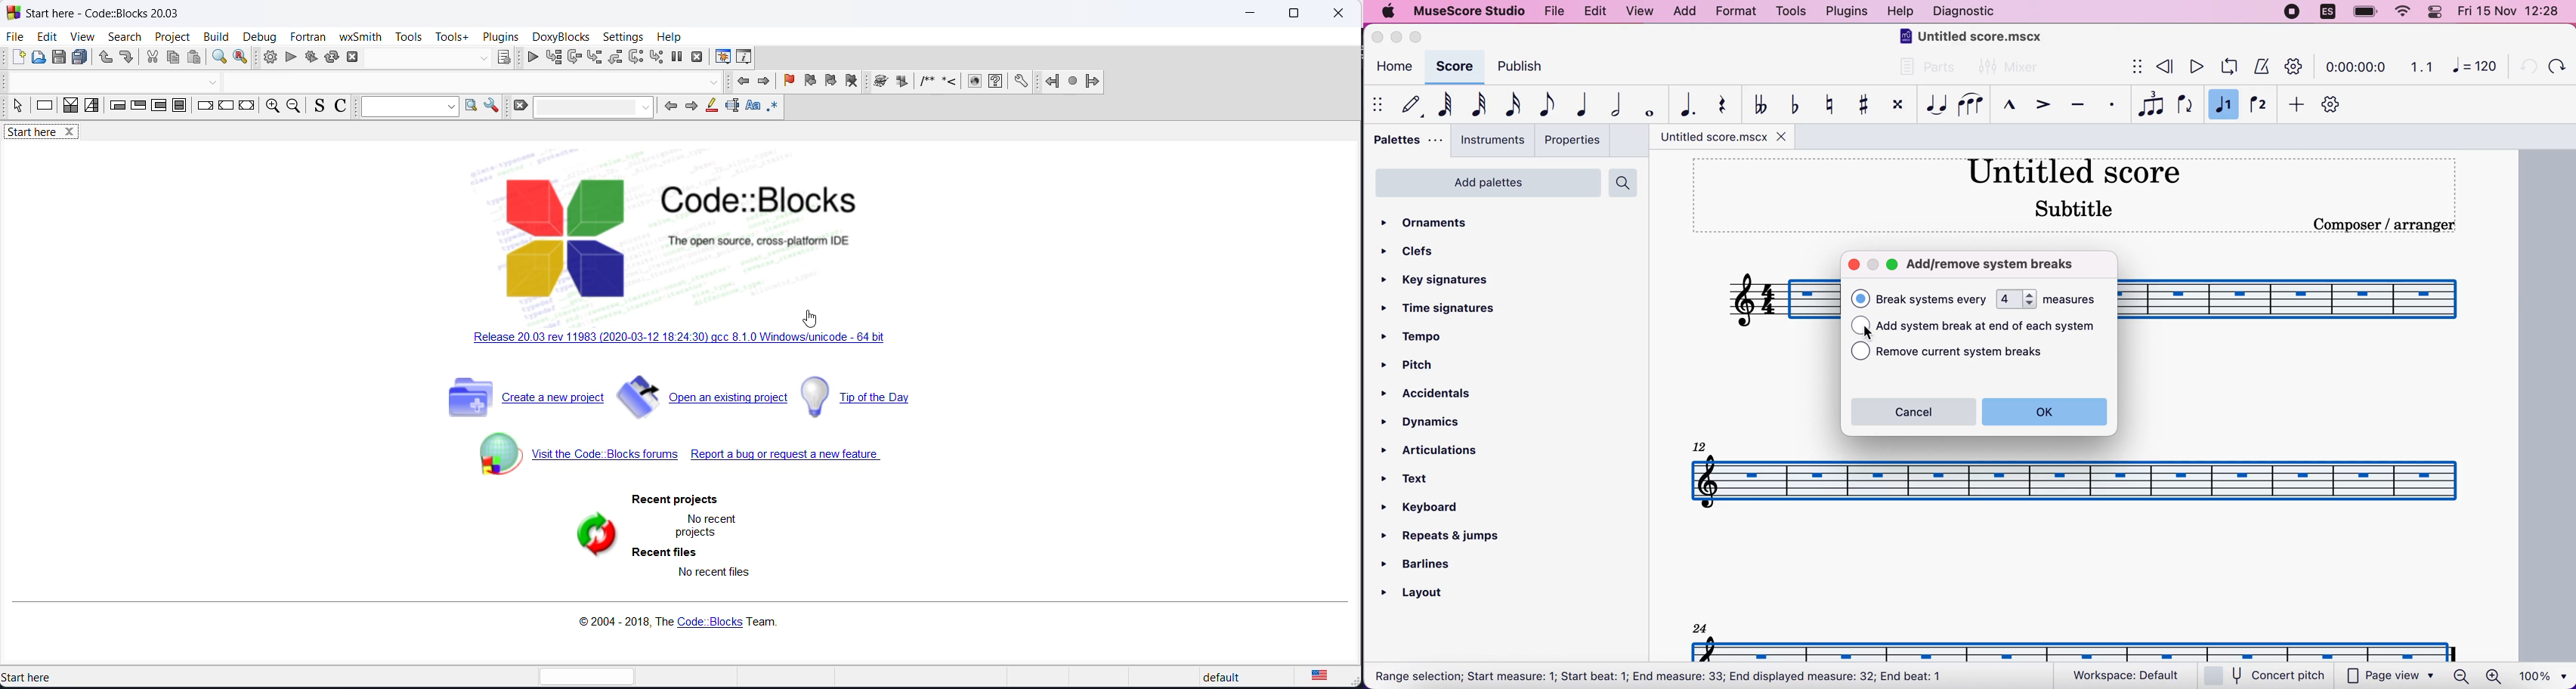 The image size is (2576, 700). What do you see at coordinates (666, 499) in the screenshot?
I see `recent projects` at bounding box center [666, 499].